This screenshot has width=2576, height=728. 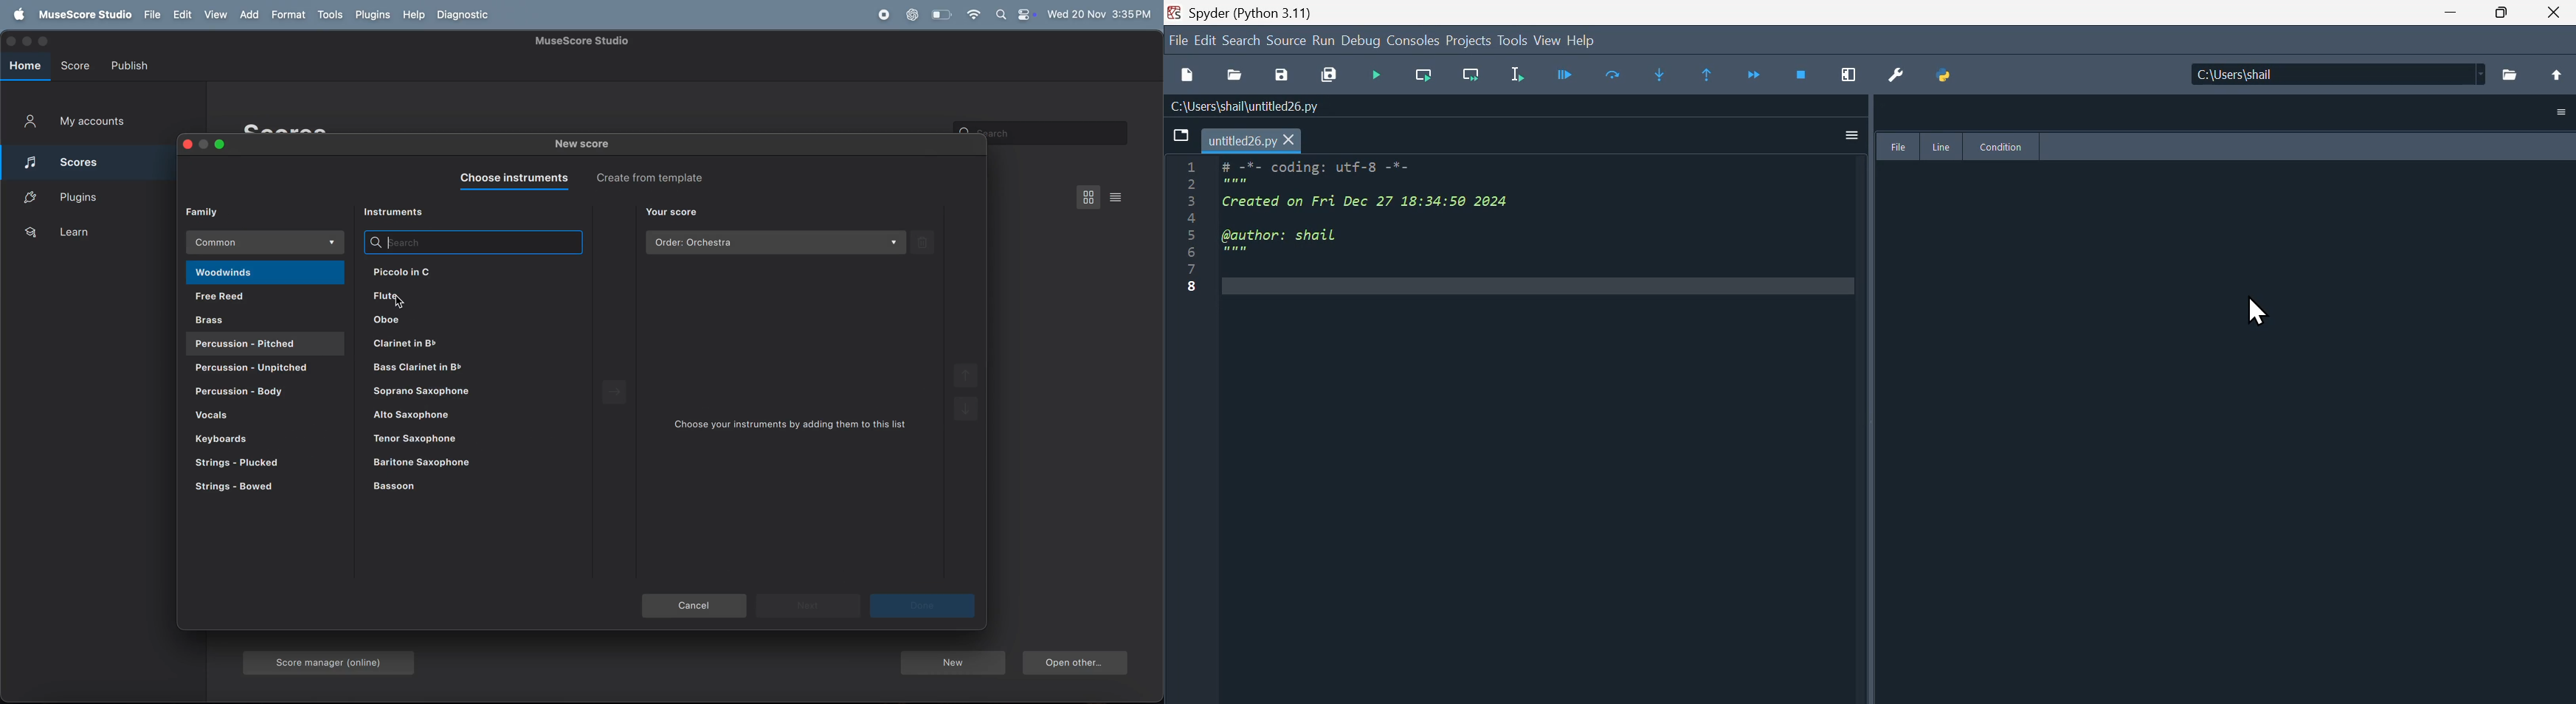 What do you see at coordinates (967, 412) in the screenshot?
I see `down` at bounding box center [967, 412].